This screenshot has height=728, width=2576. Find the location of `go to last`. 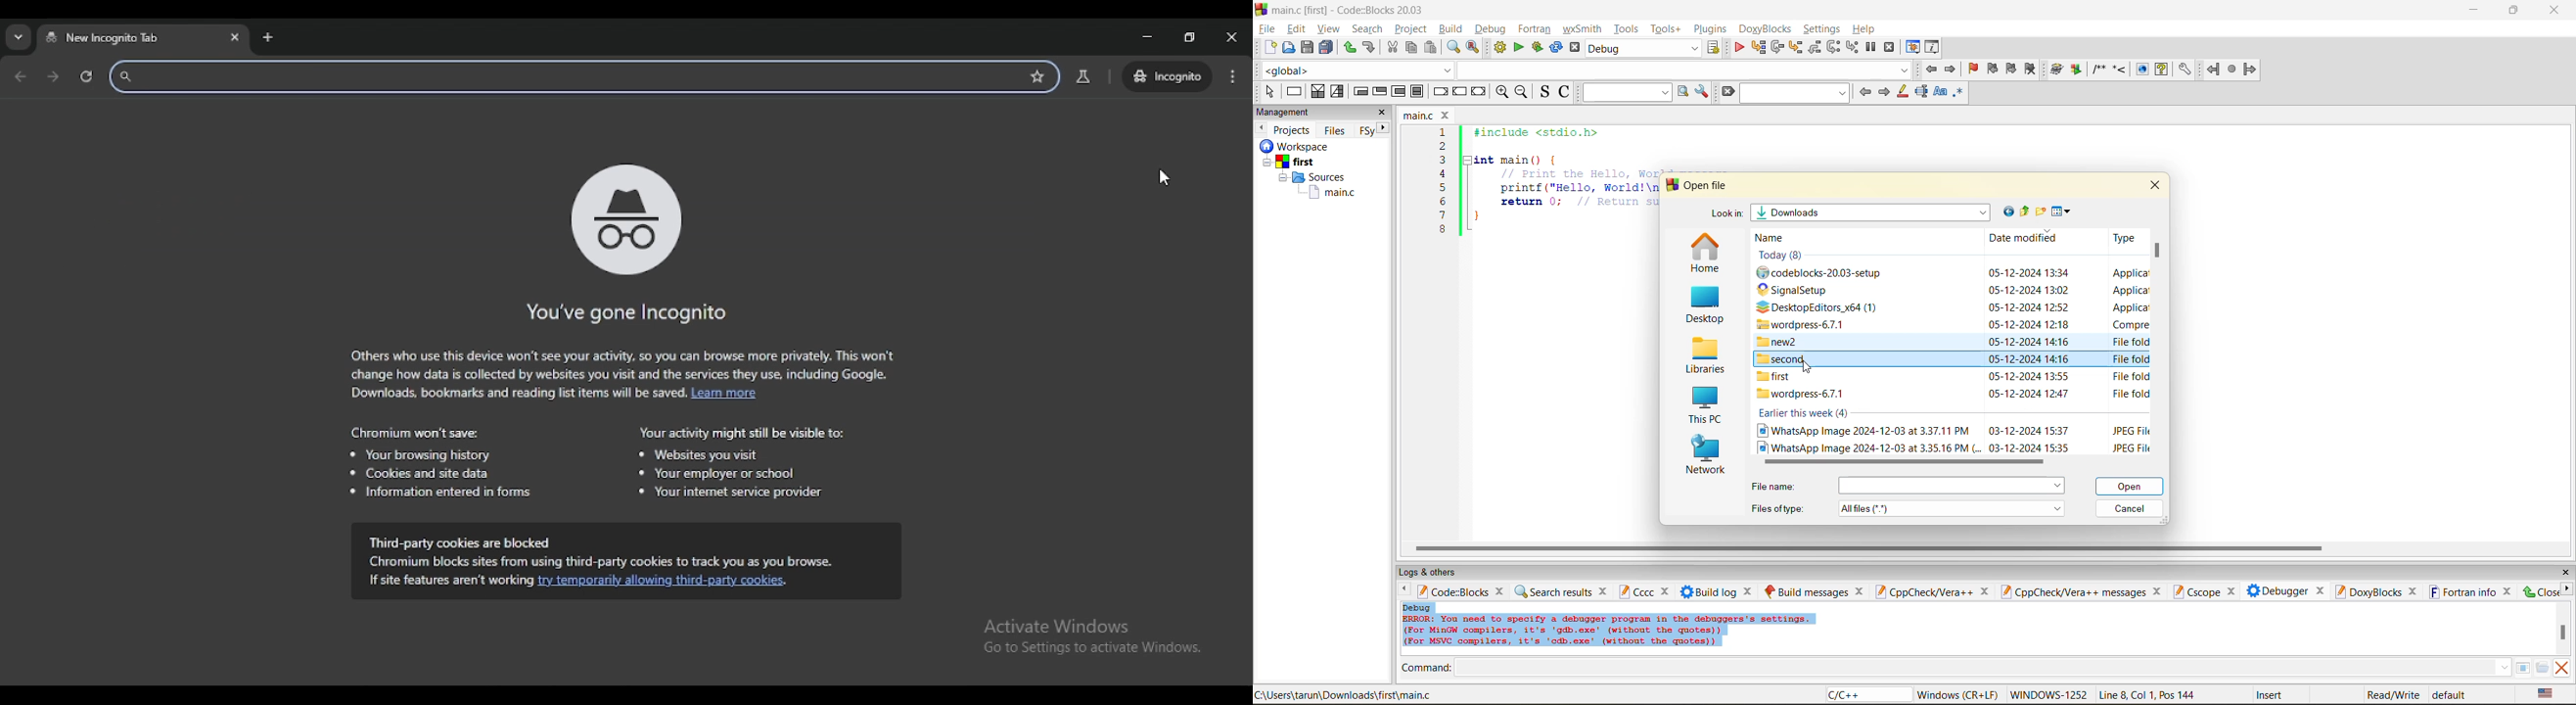

go to last is located at coordinates (2006, 211).